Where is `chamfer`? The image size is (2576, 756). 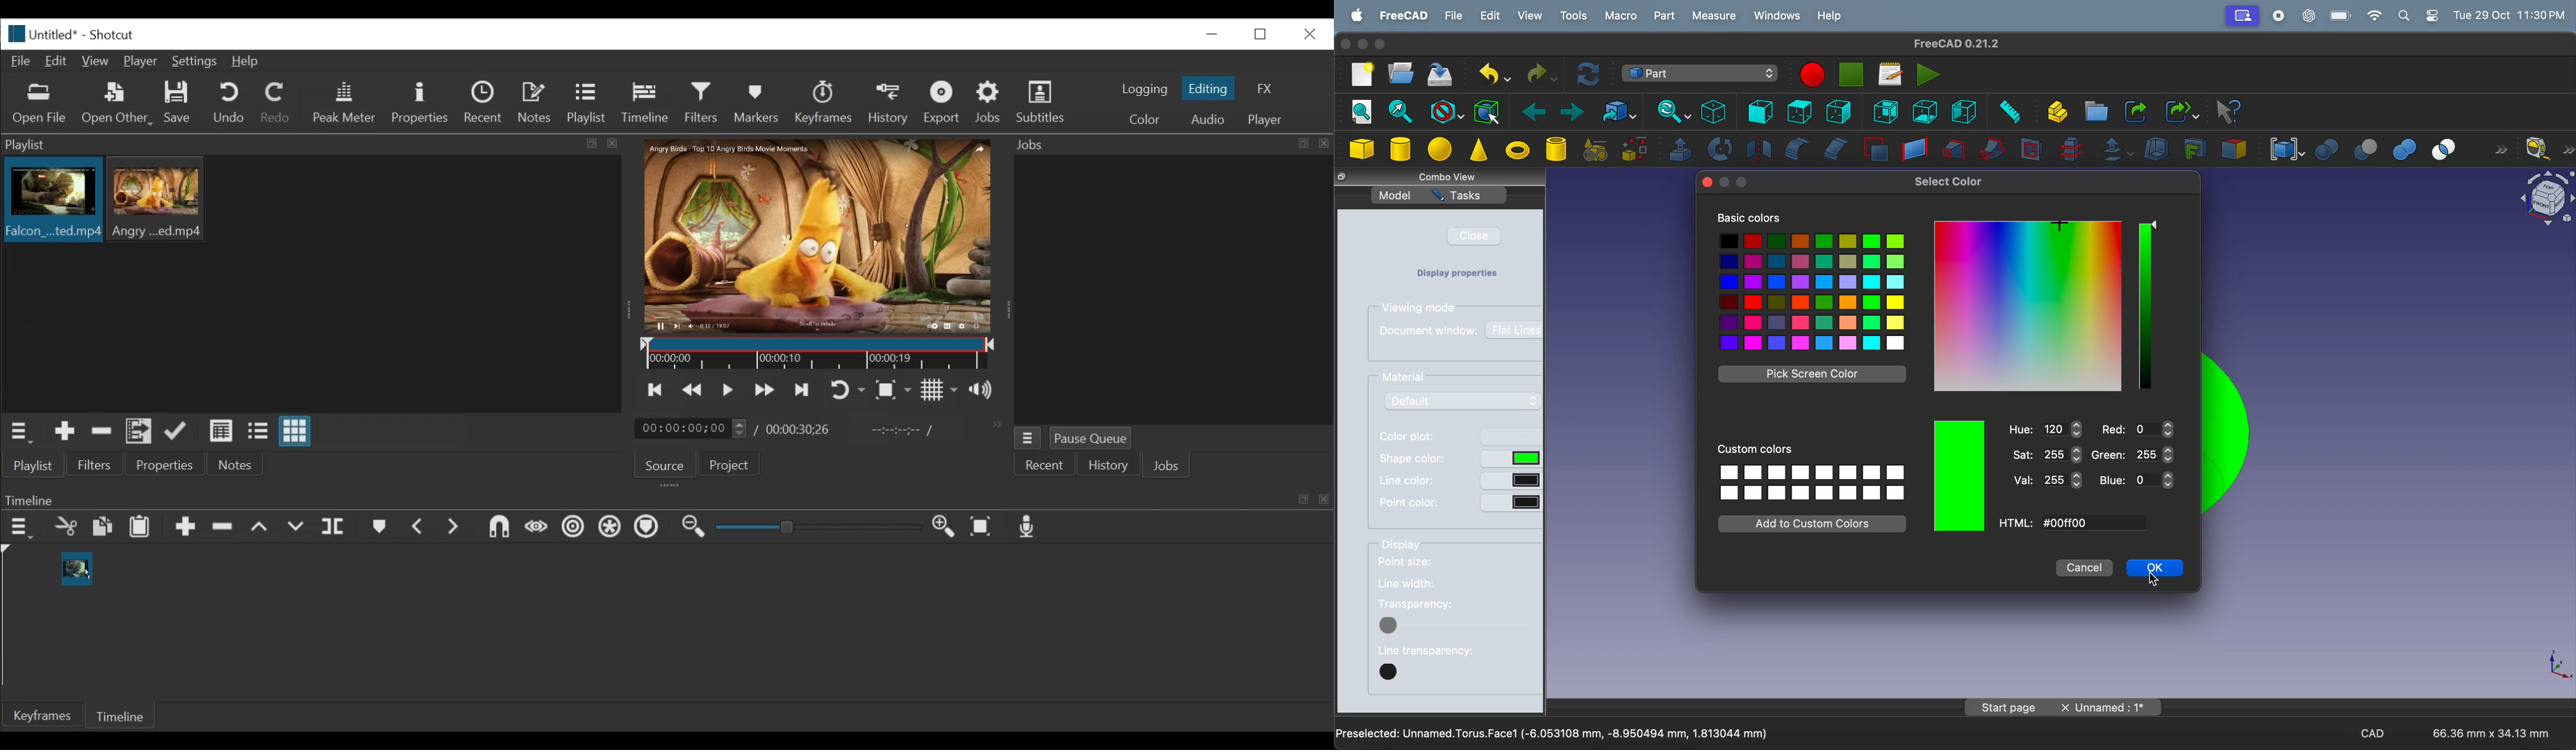 chamfer is located at coordinates (1836, 149).